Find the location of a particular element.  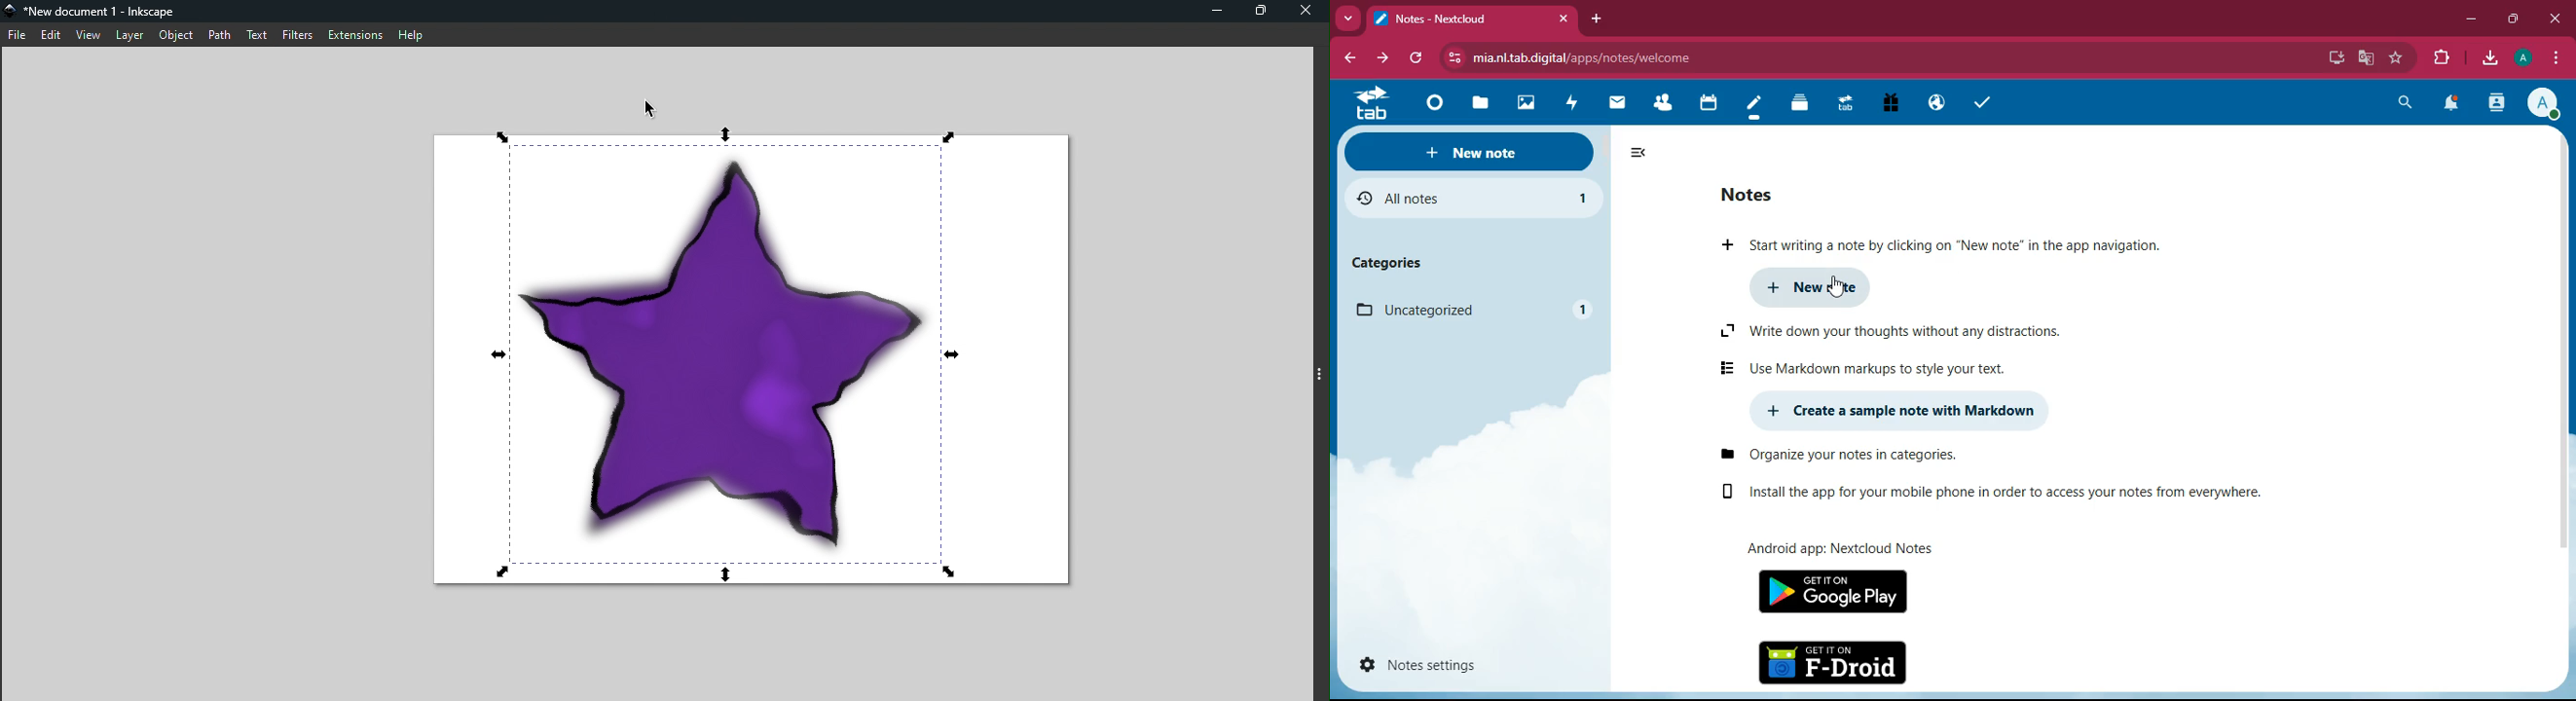

profile is located at coordinates (2544, 103).